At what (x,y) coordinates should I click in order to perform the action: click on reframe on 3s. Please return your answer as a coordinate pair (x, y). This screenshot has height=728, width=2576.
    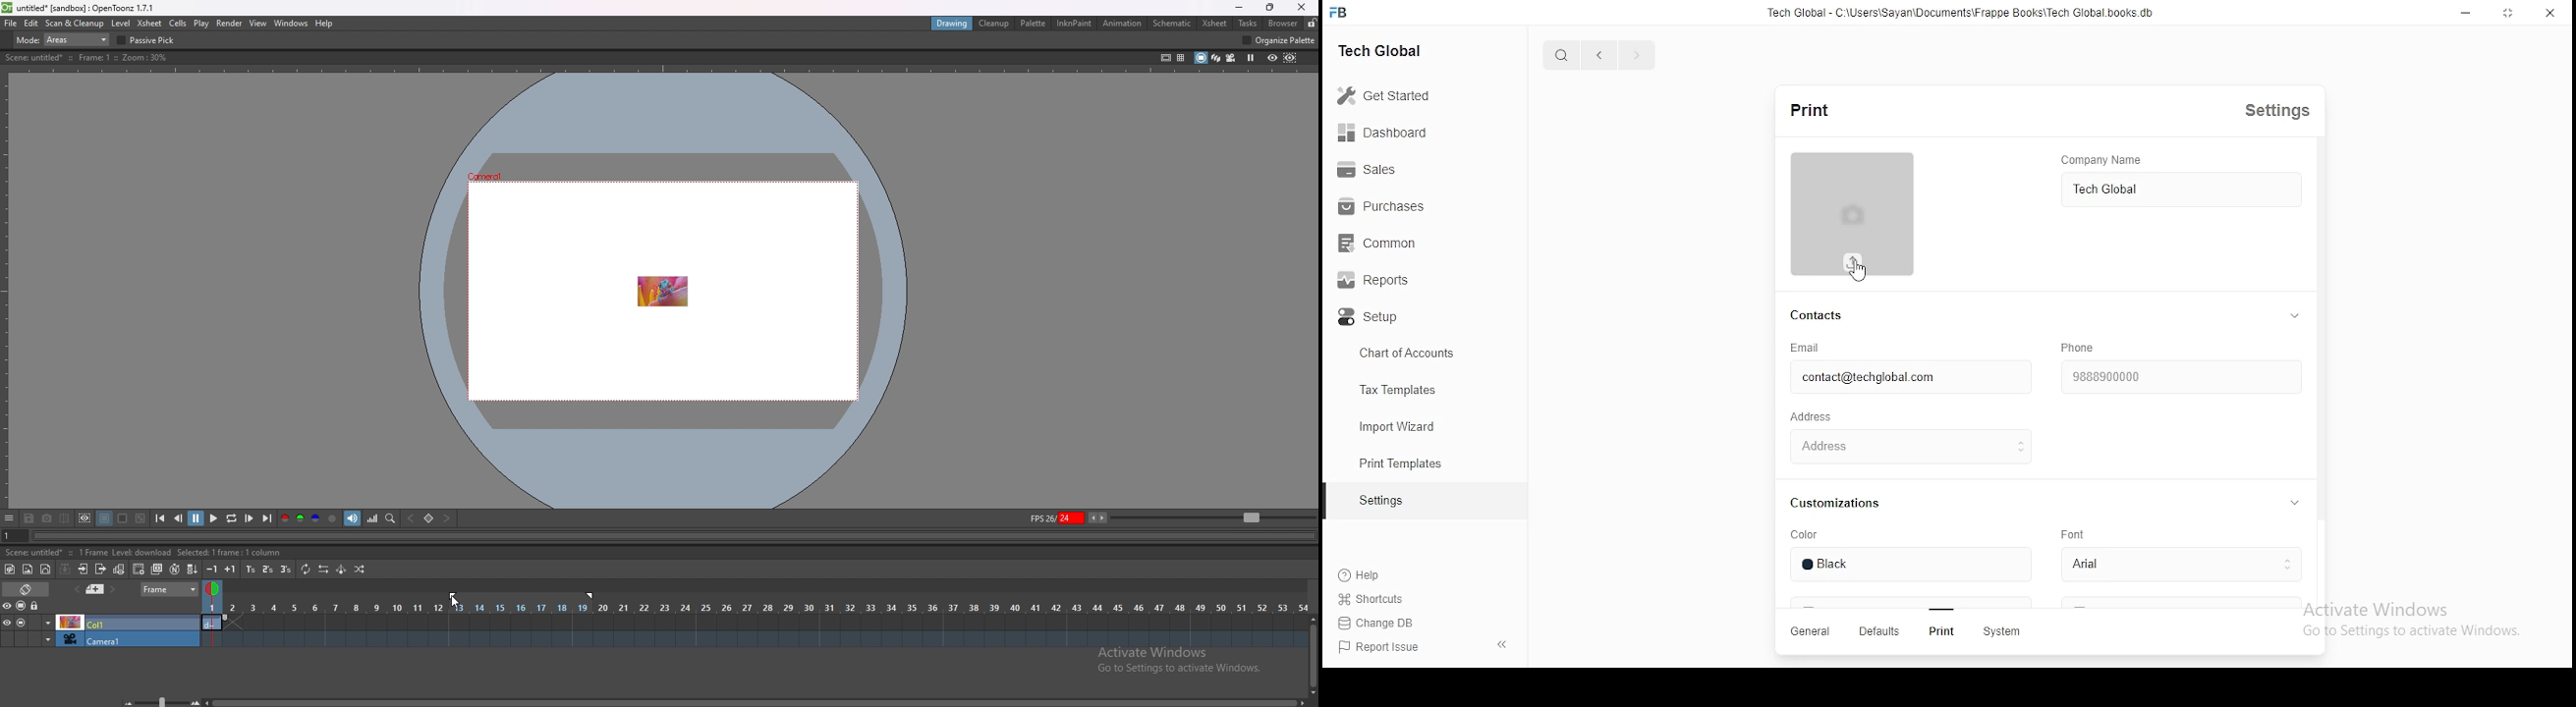
    Looking at the image, I should click on (286, 569).